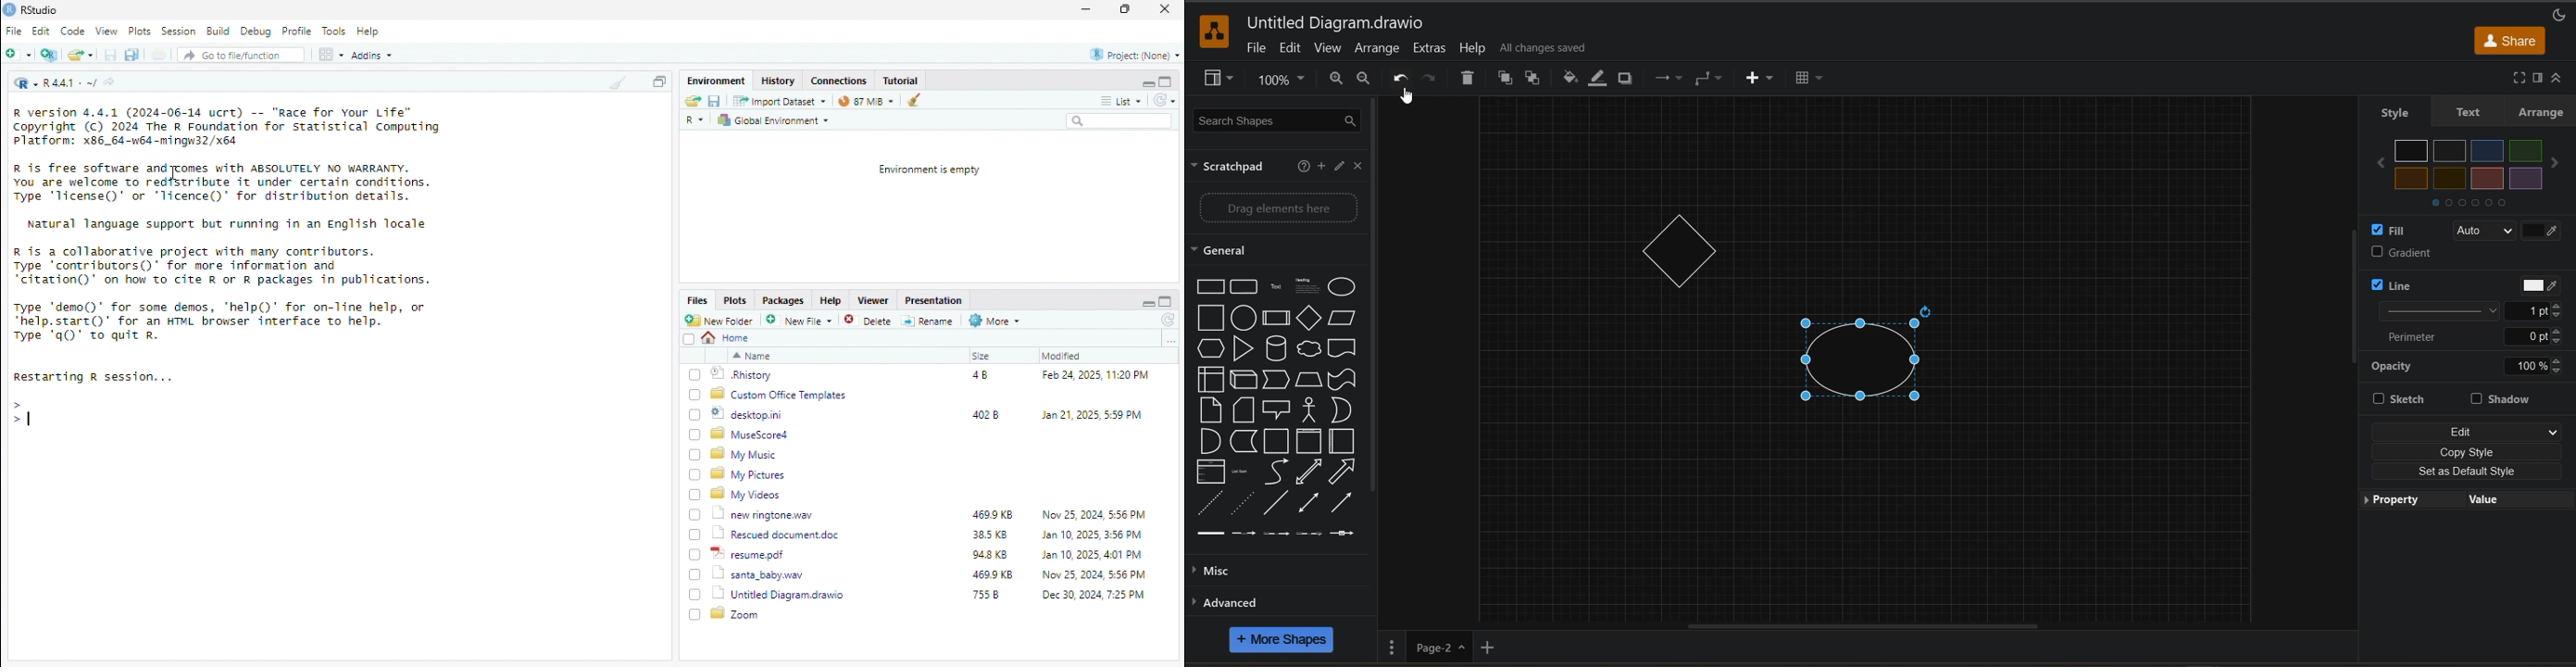 The image size is (2576, 672). What do you see at coordinates (695, 396) in the screenshot?
I see `Checkbox` at bounding box center [695, 396].